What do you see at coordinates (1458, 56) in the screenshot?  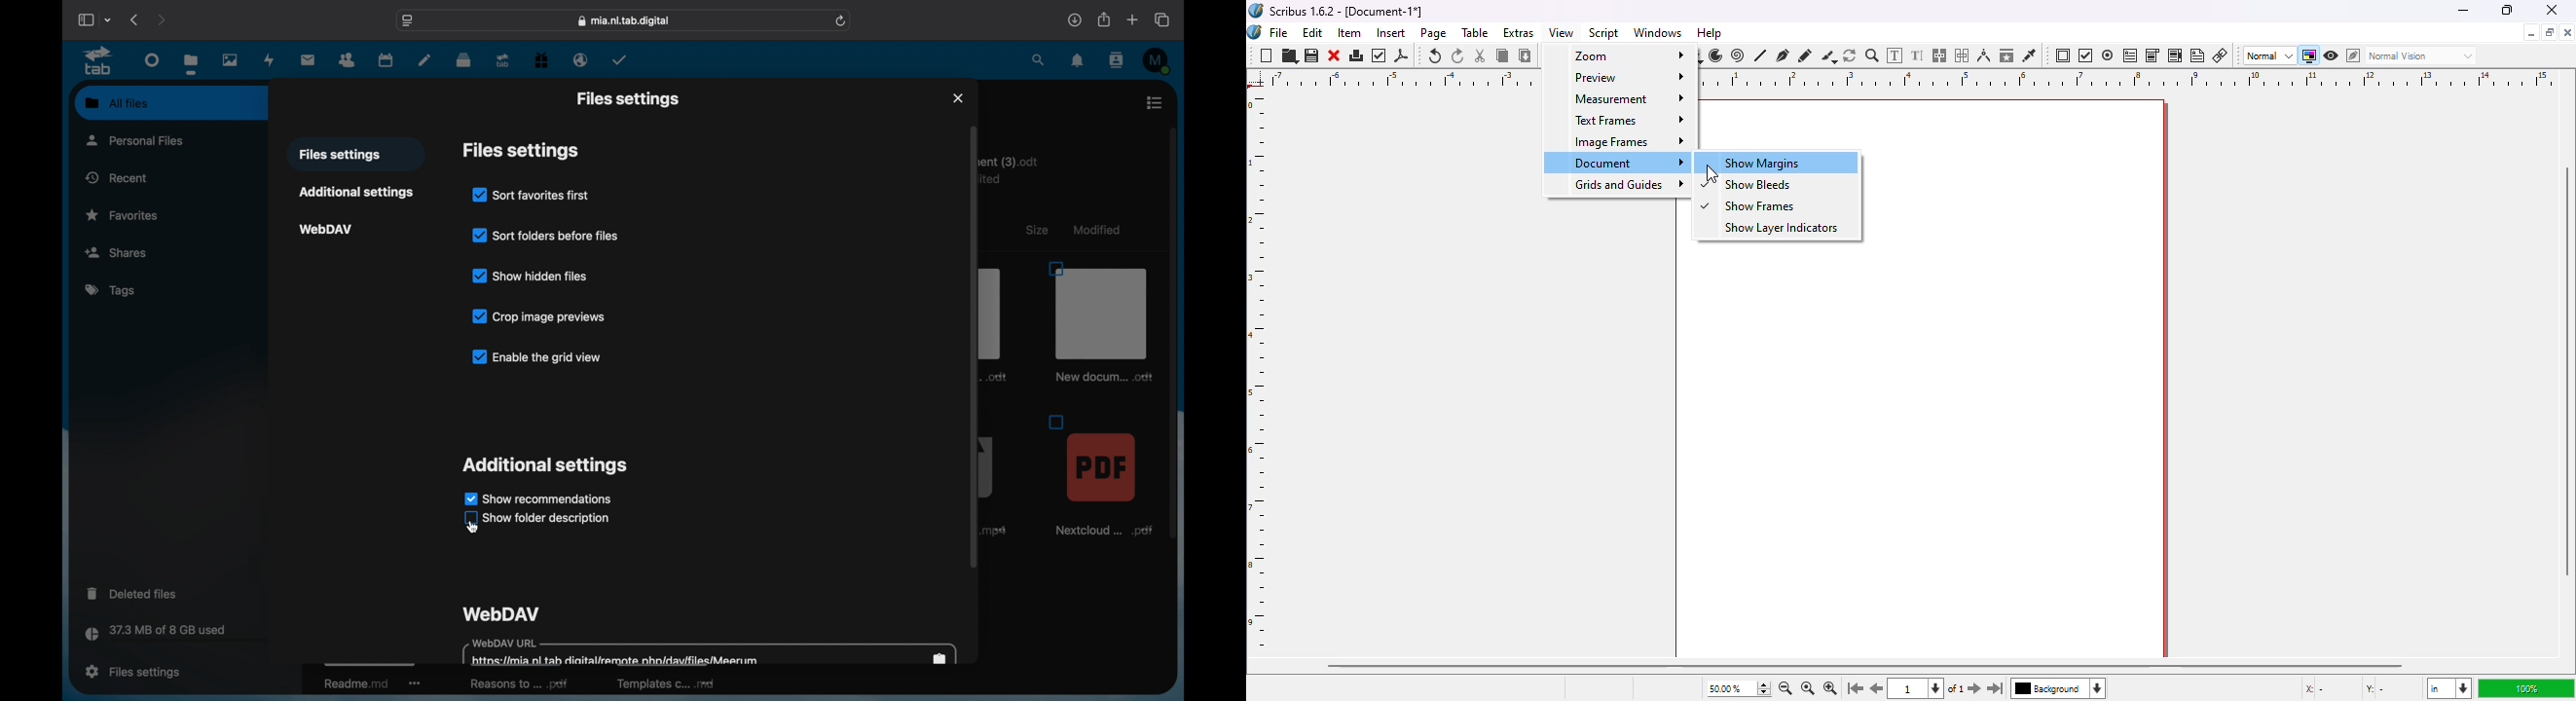 I see `redo` at bounding box center [1458, 56].